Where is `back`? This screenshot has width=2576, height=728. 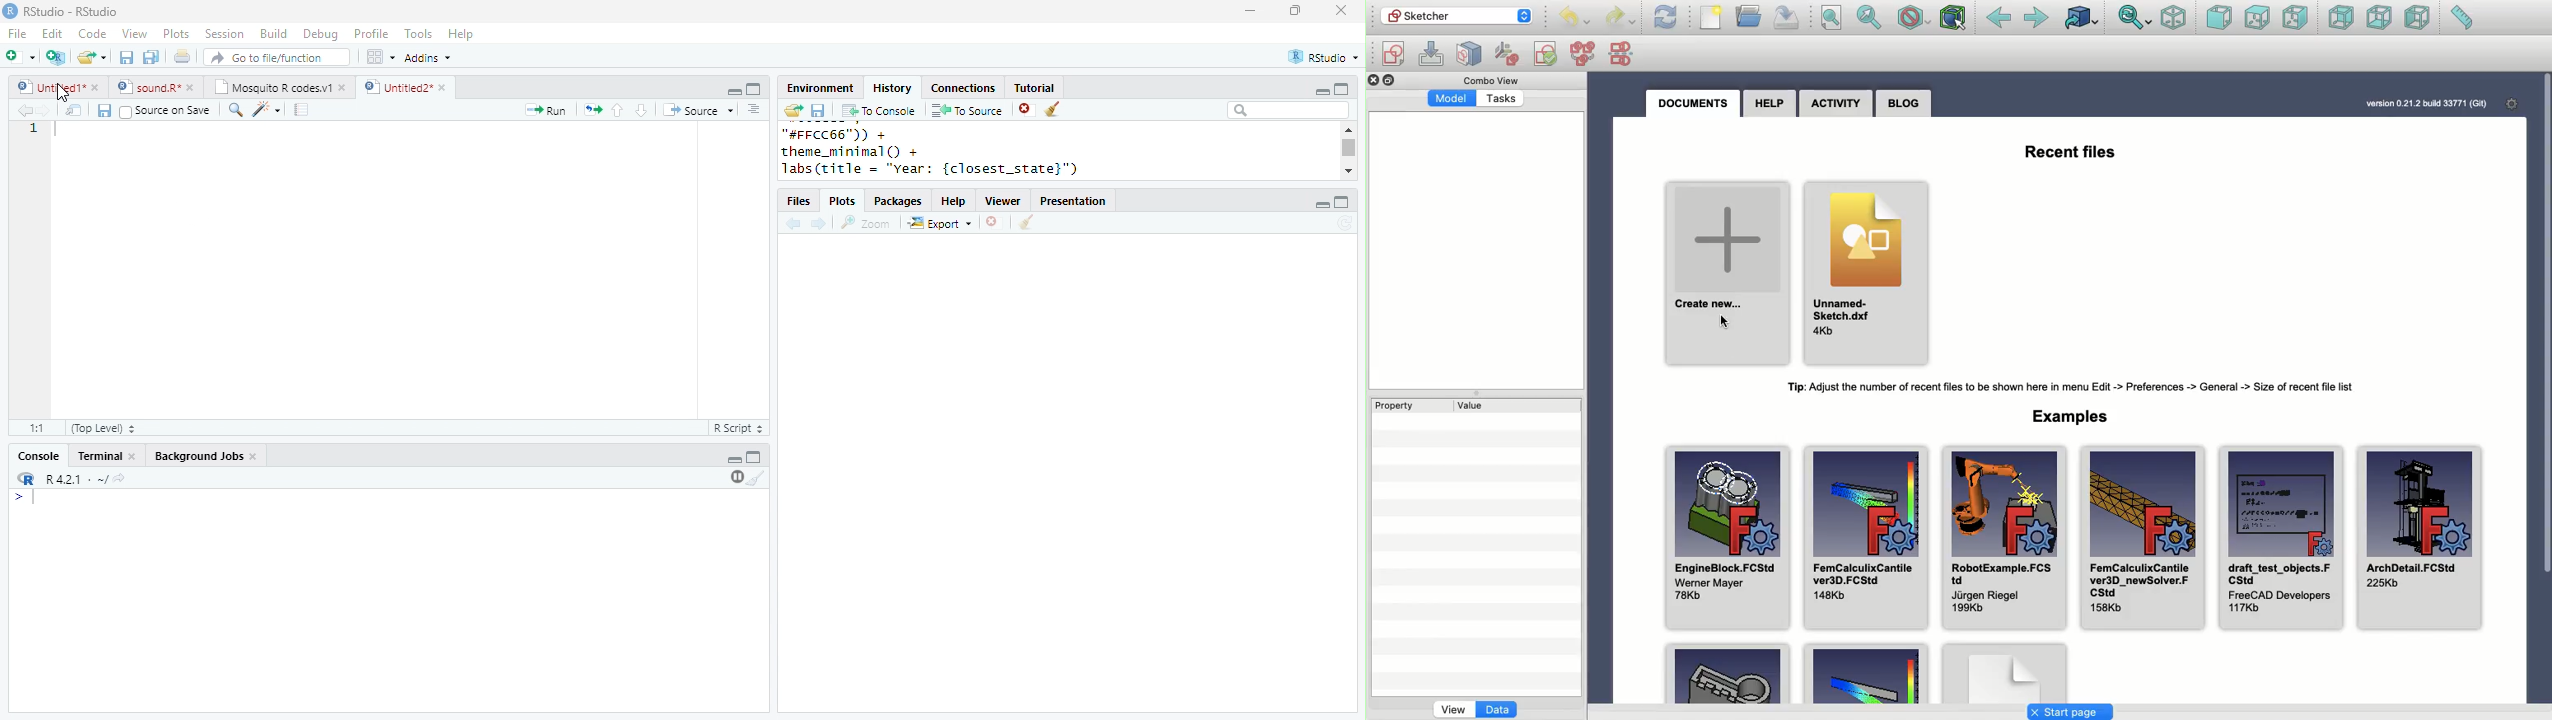
back is located at coordinates (793, 223).